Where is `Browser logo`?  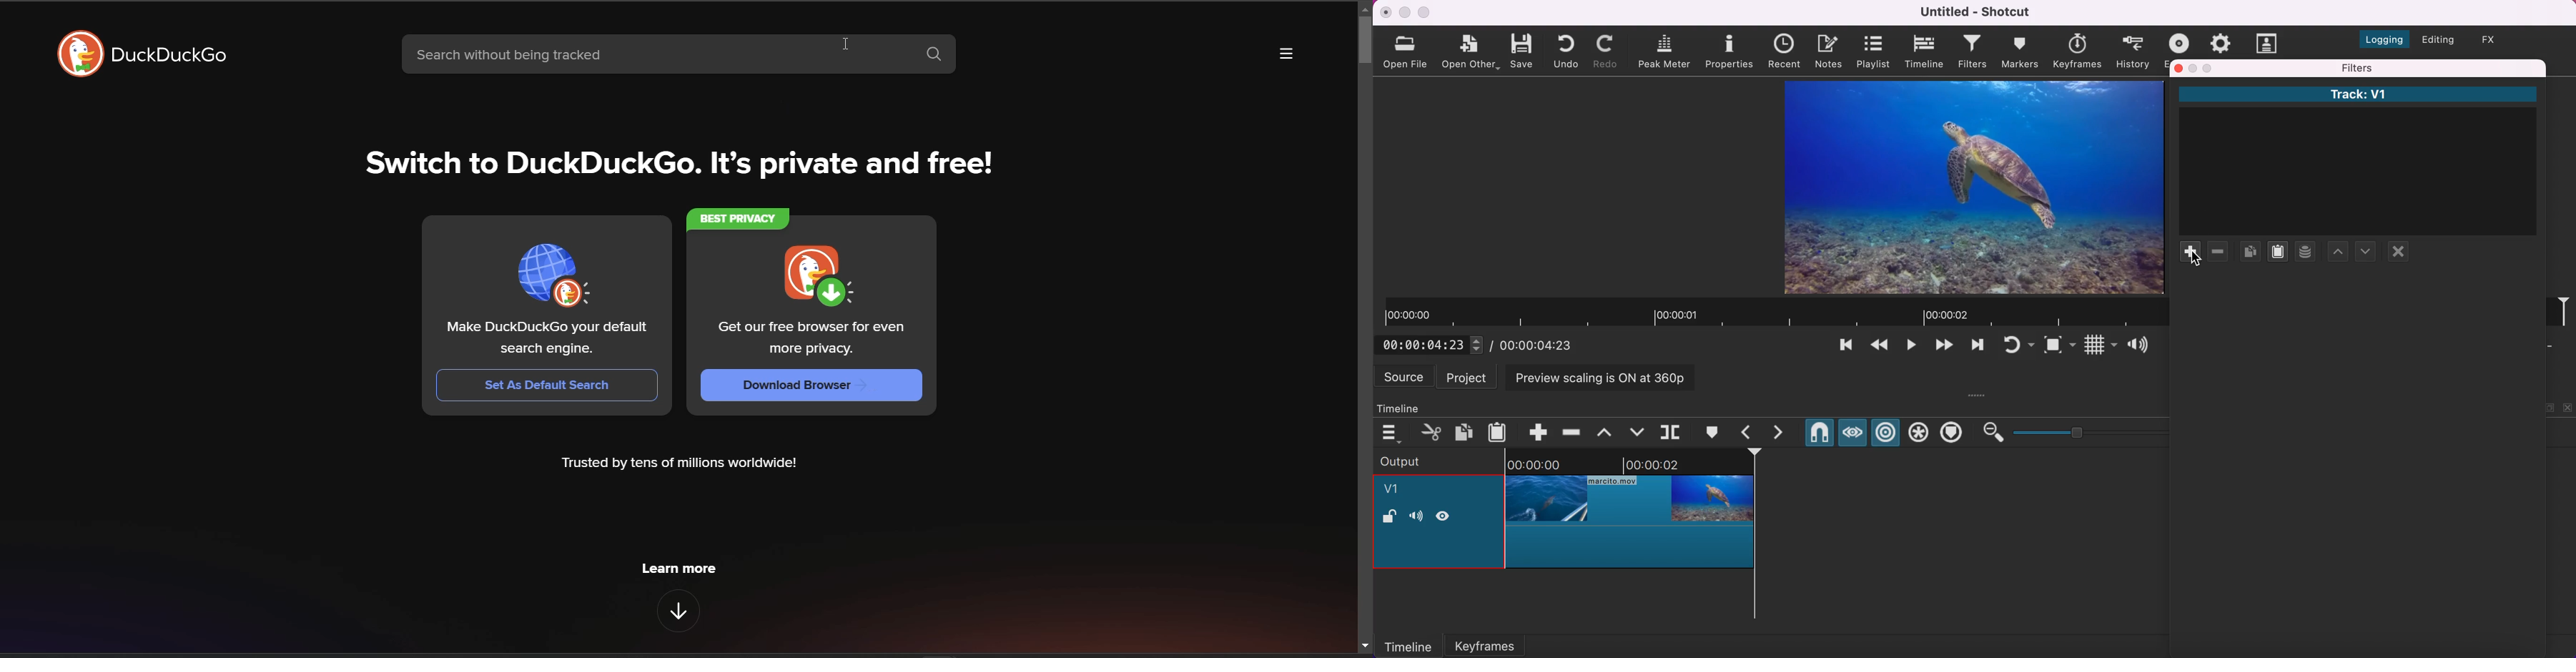 Browser logo is located at coordinates (80, 54).